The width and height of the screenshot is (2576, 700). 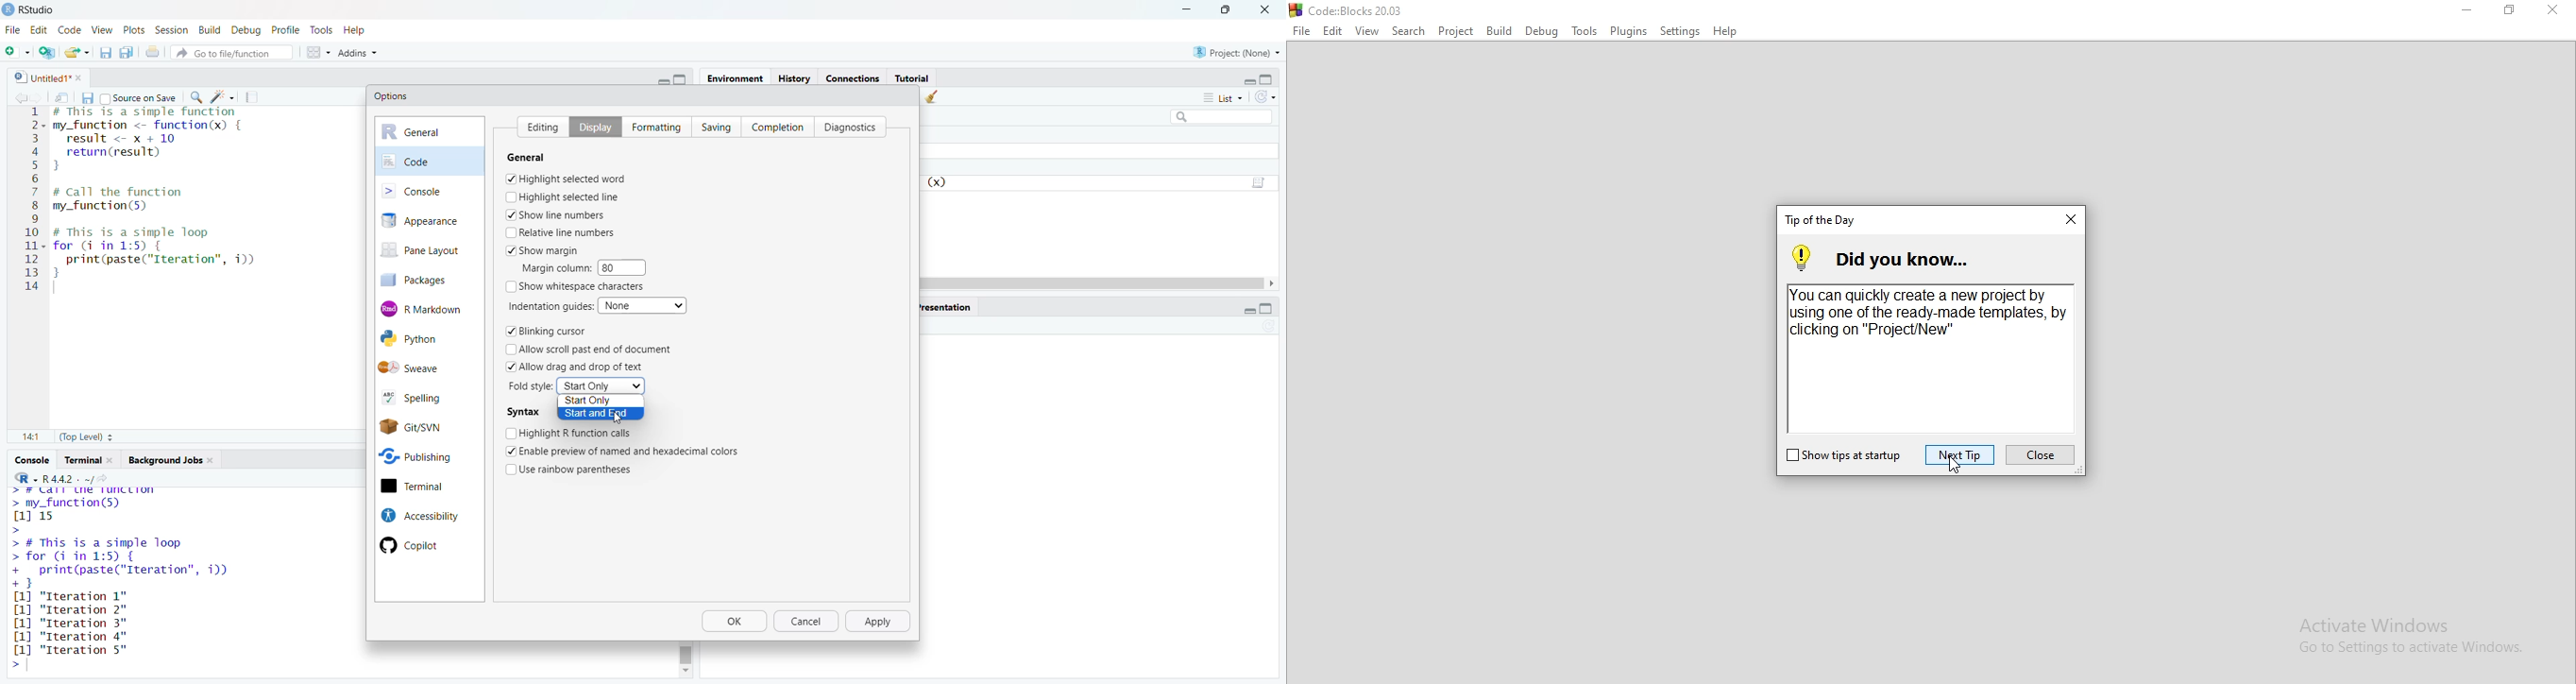 I want to click on scrollbar, so click(x=687, y=652).